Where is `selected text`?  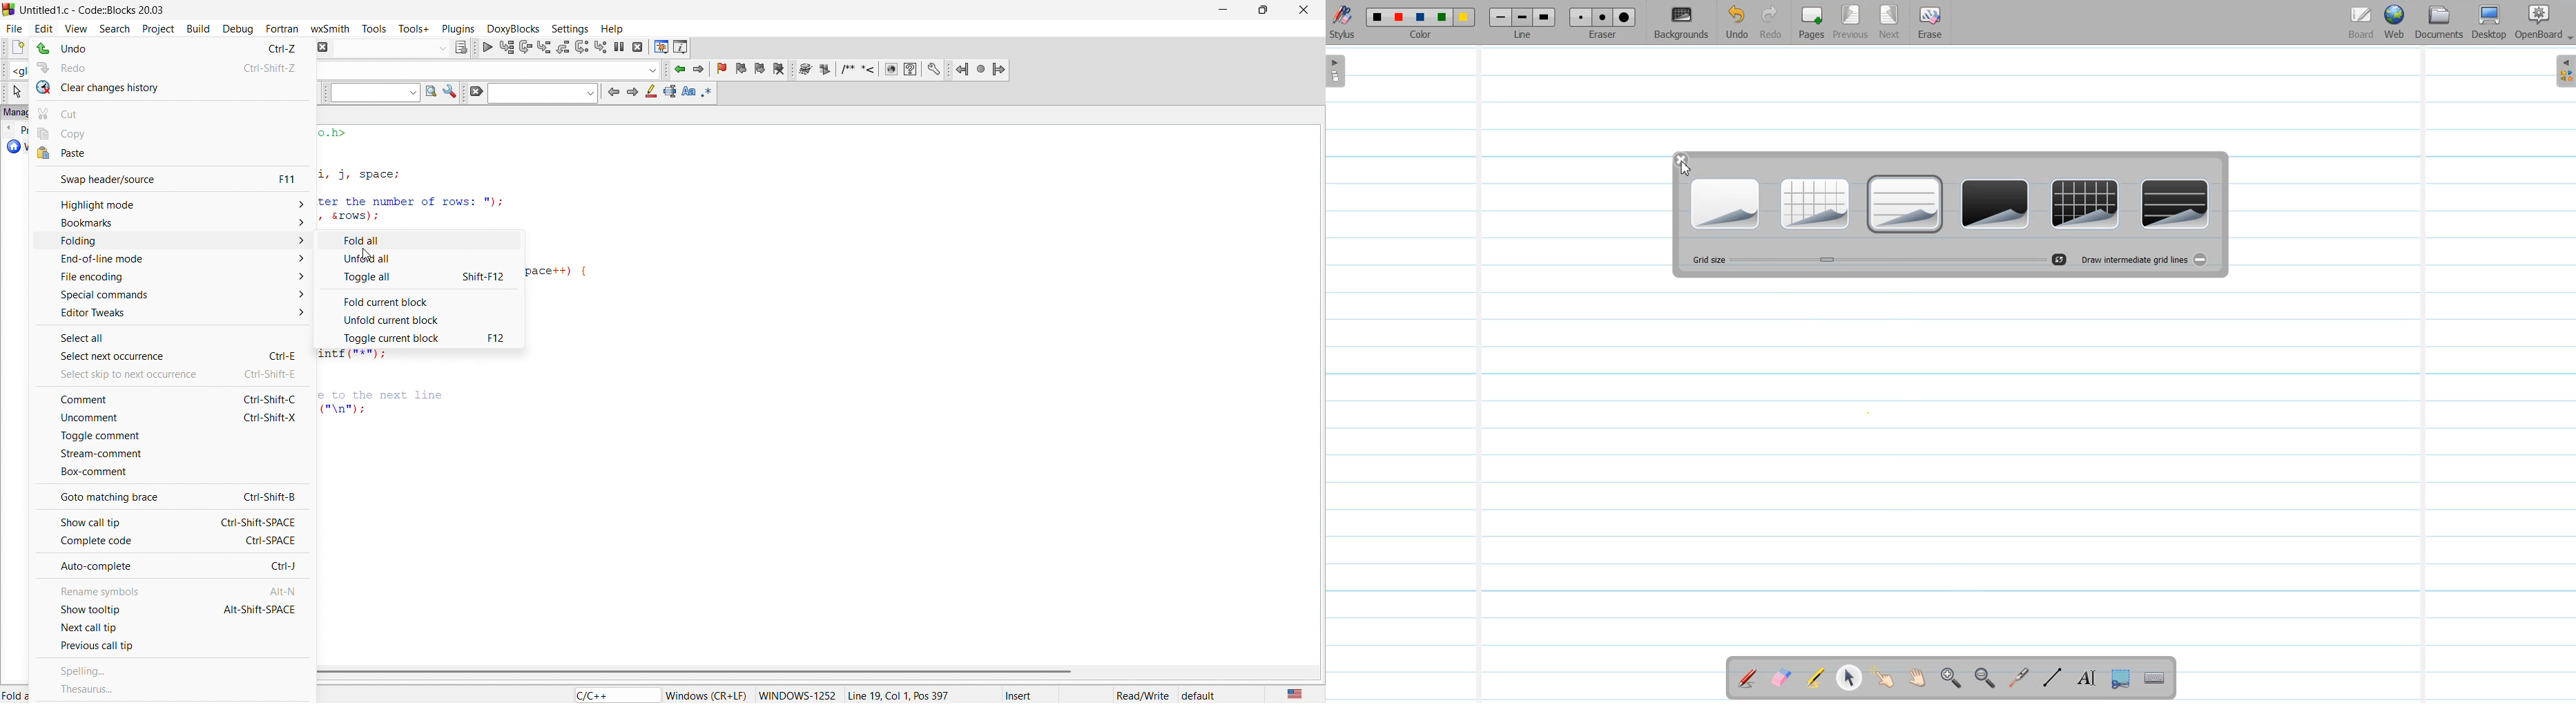 selected text is located at coordinates (670, 92).